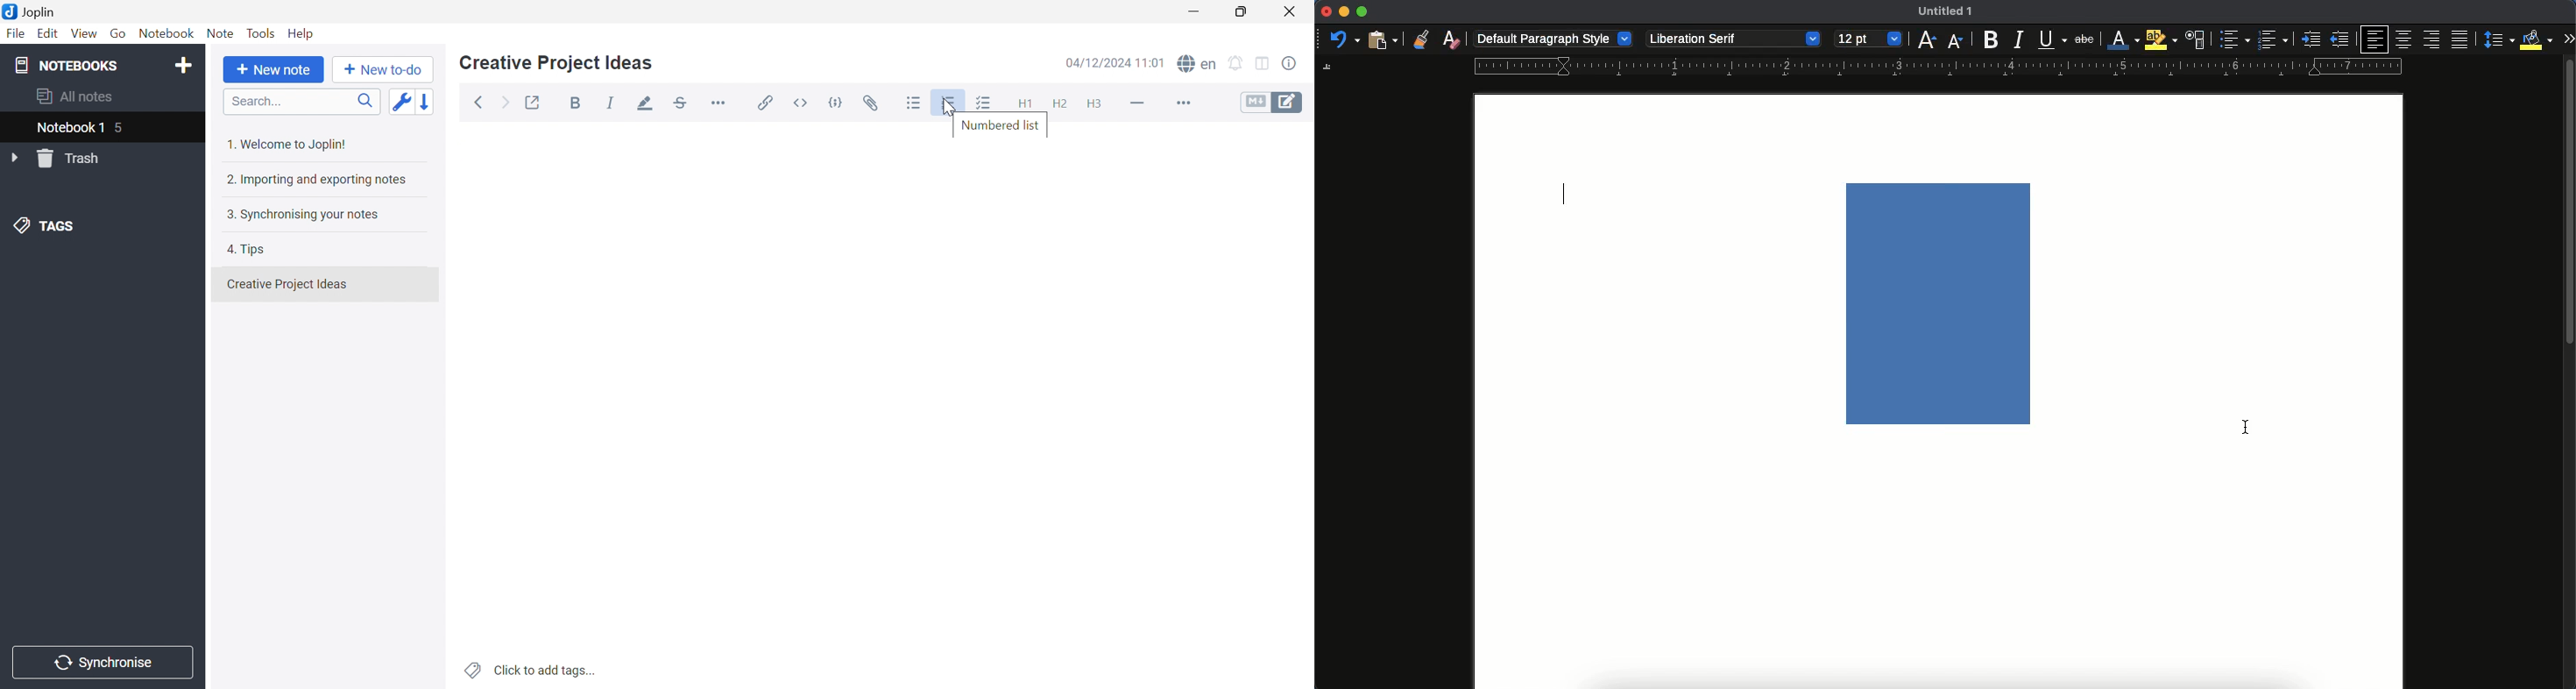 The image size is (2576, 700). What do you see at coordinates (17, 158) in the screenshot?
I see `Drop Down` at bounding box center [17, 158].